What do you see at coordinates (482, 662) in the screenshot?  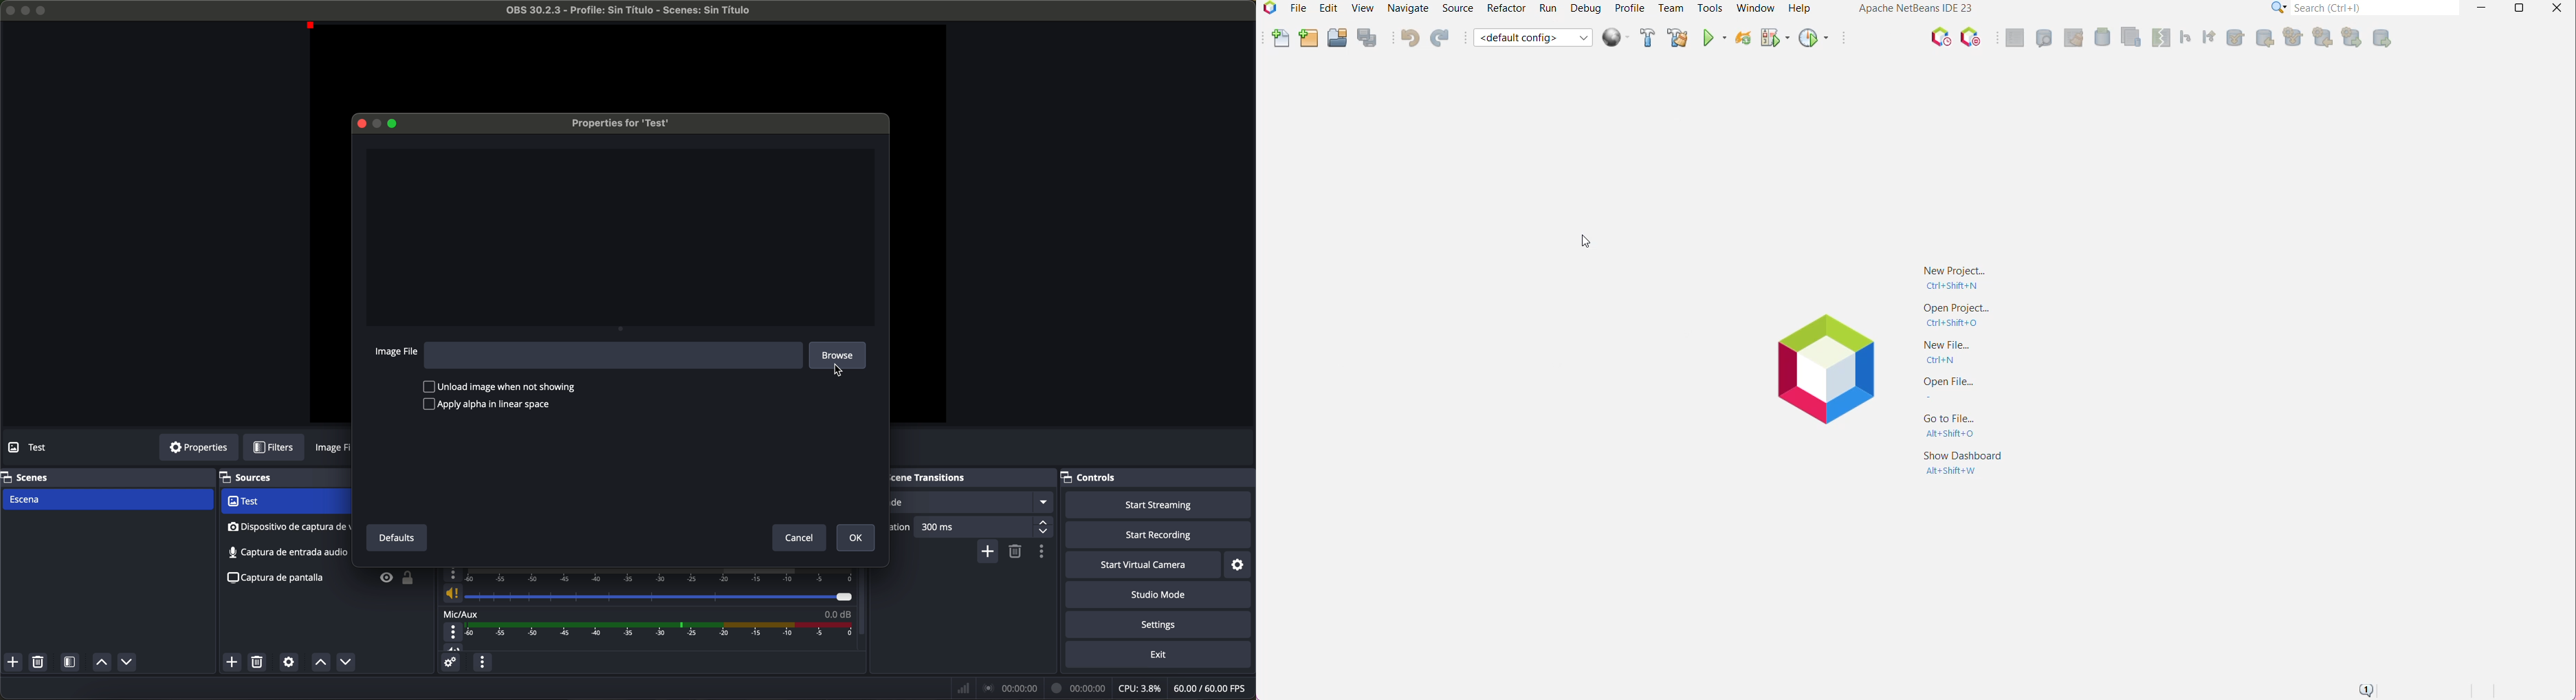 I see `audio mixer menu` at bounding box center [482, 662].